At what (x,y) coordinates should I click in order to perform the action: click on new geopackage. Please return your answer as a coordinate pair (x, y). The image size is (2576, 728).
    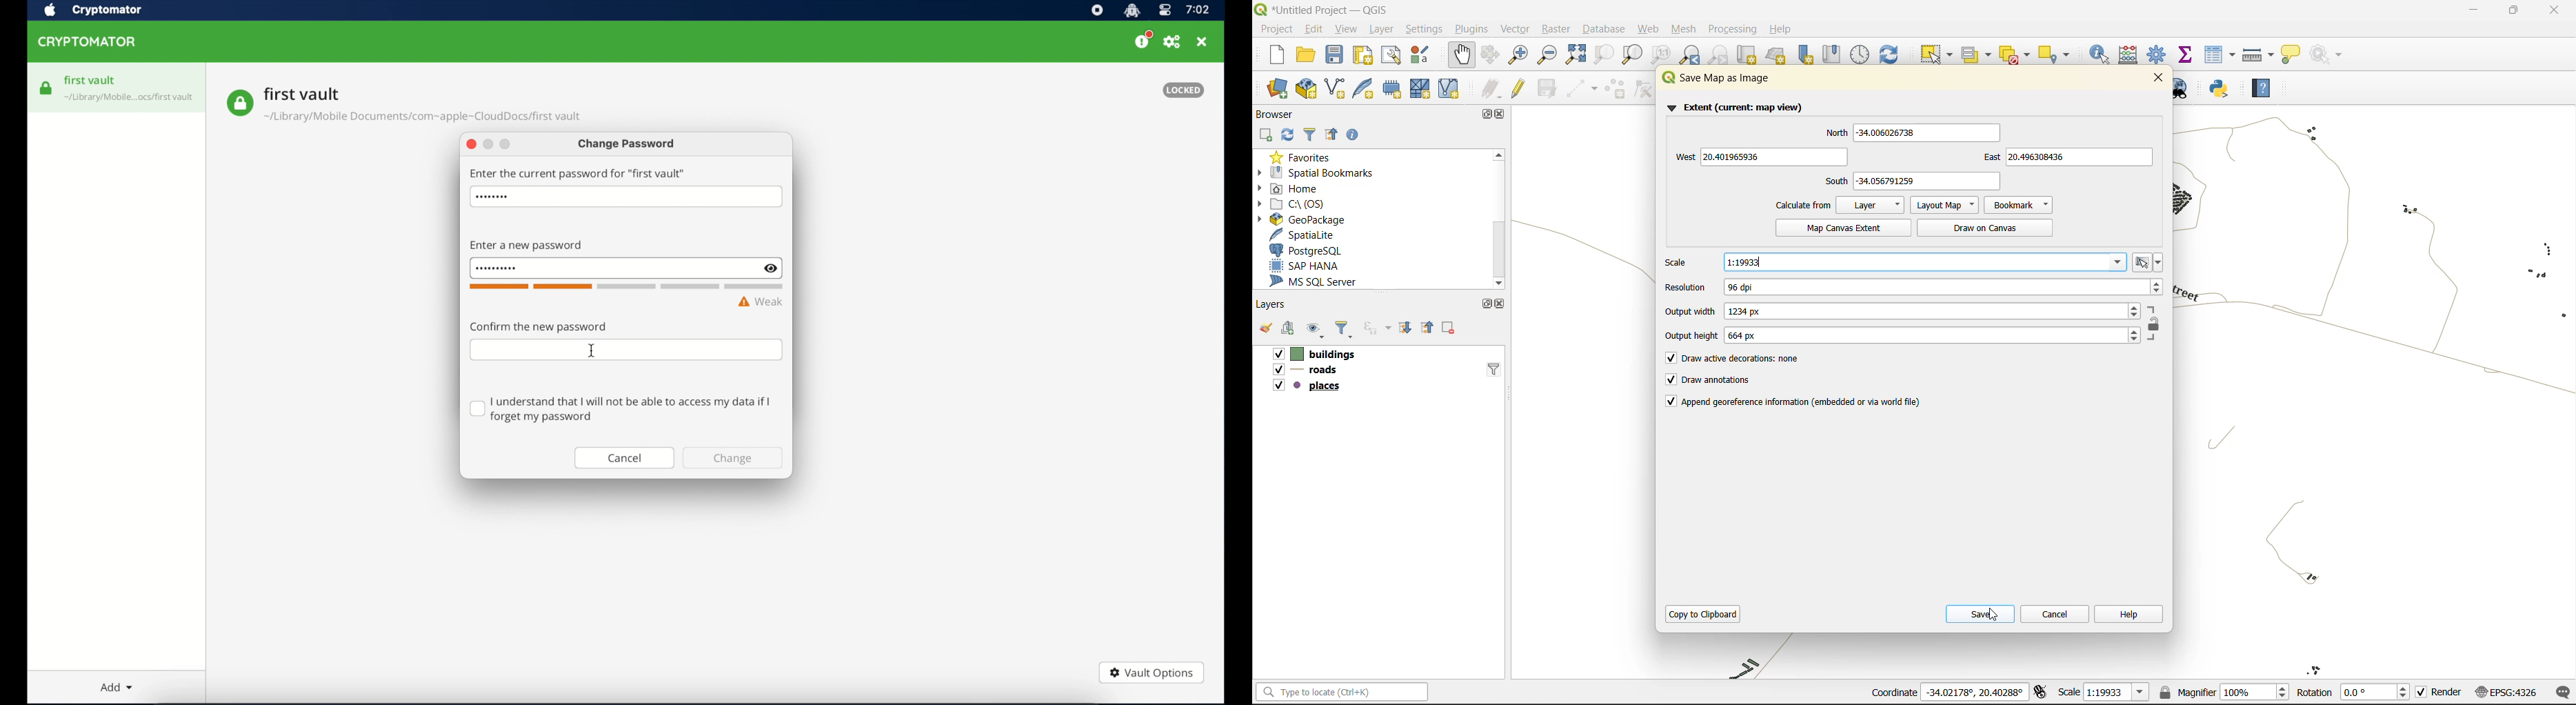
    Looking at the image, I should click on (1306, 89).